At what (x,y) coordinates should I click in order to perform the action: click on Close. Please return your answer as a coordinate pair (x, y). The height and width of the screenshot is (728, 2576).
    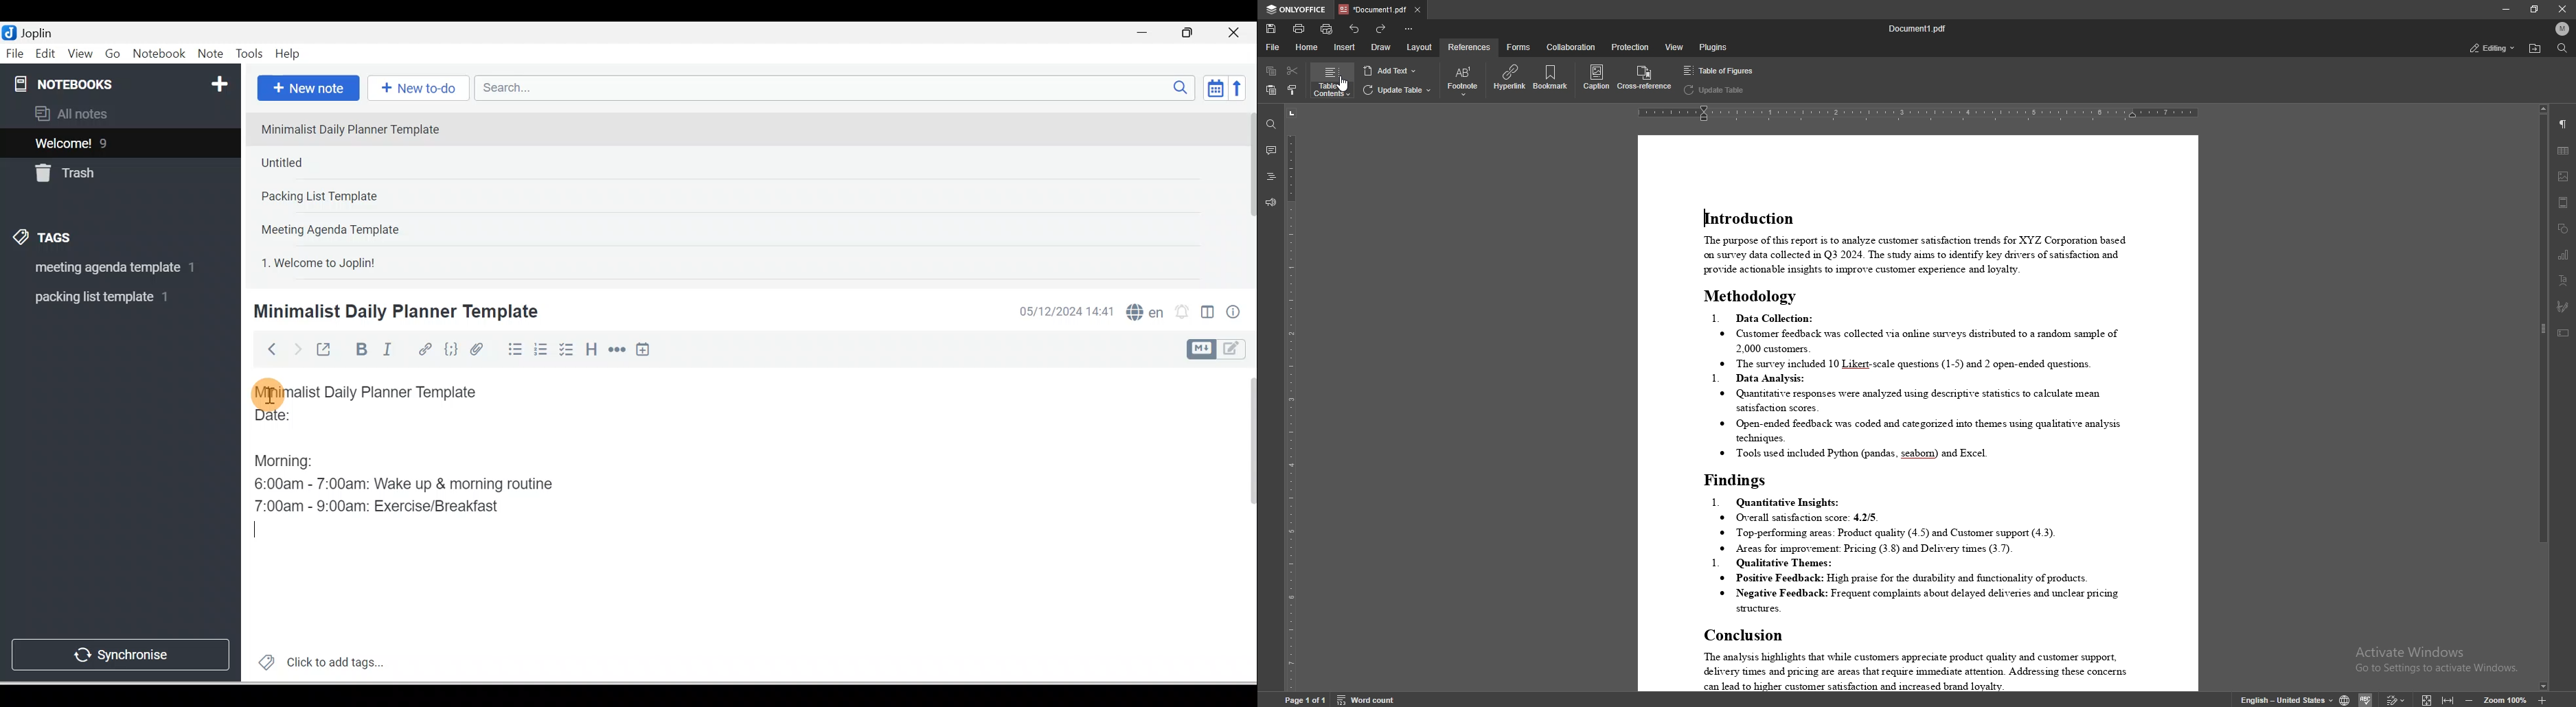
    Looking at the image, I should click on (1237, 33).